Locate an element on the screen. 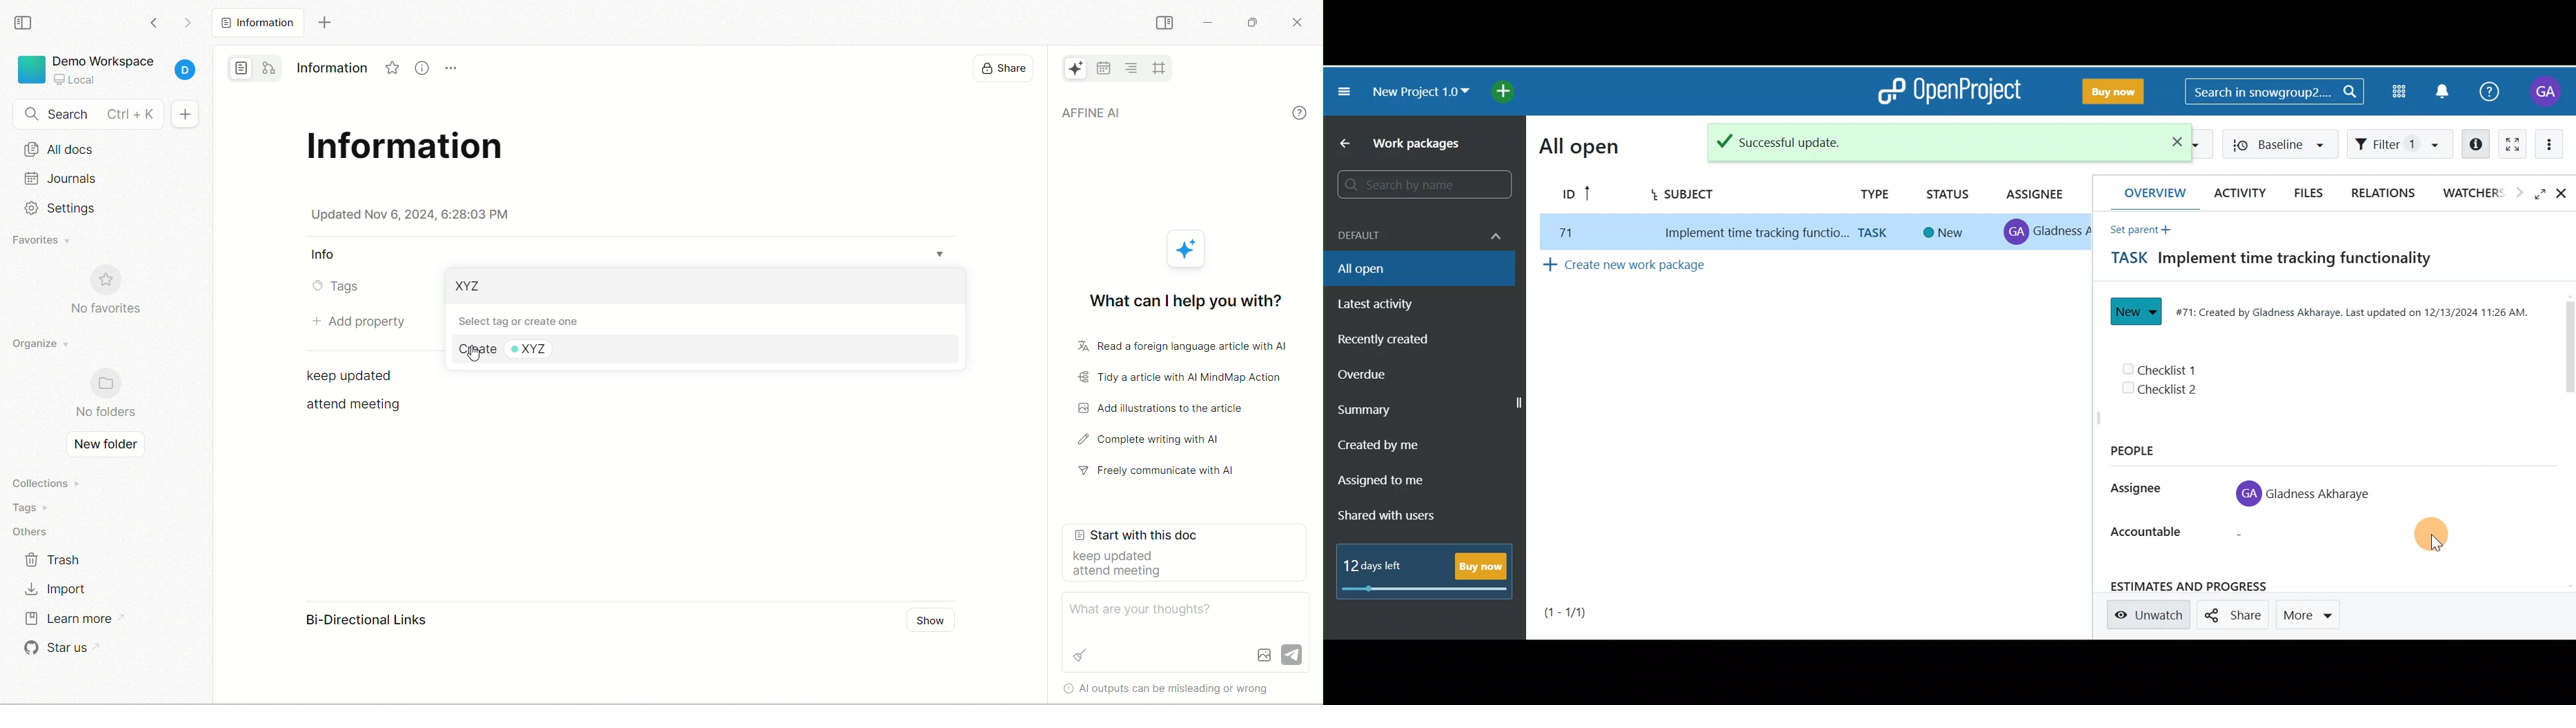  Buy now is located at coordinates (2107, 93).